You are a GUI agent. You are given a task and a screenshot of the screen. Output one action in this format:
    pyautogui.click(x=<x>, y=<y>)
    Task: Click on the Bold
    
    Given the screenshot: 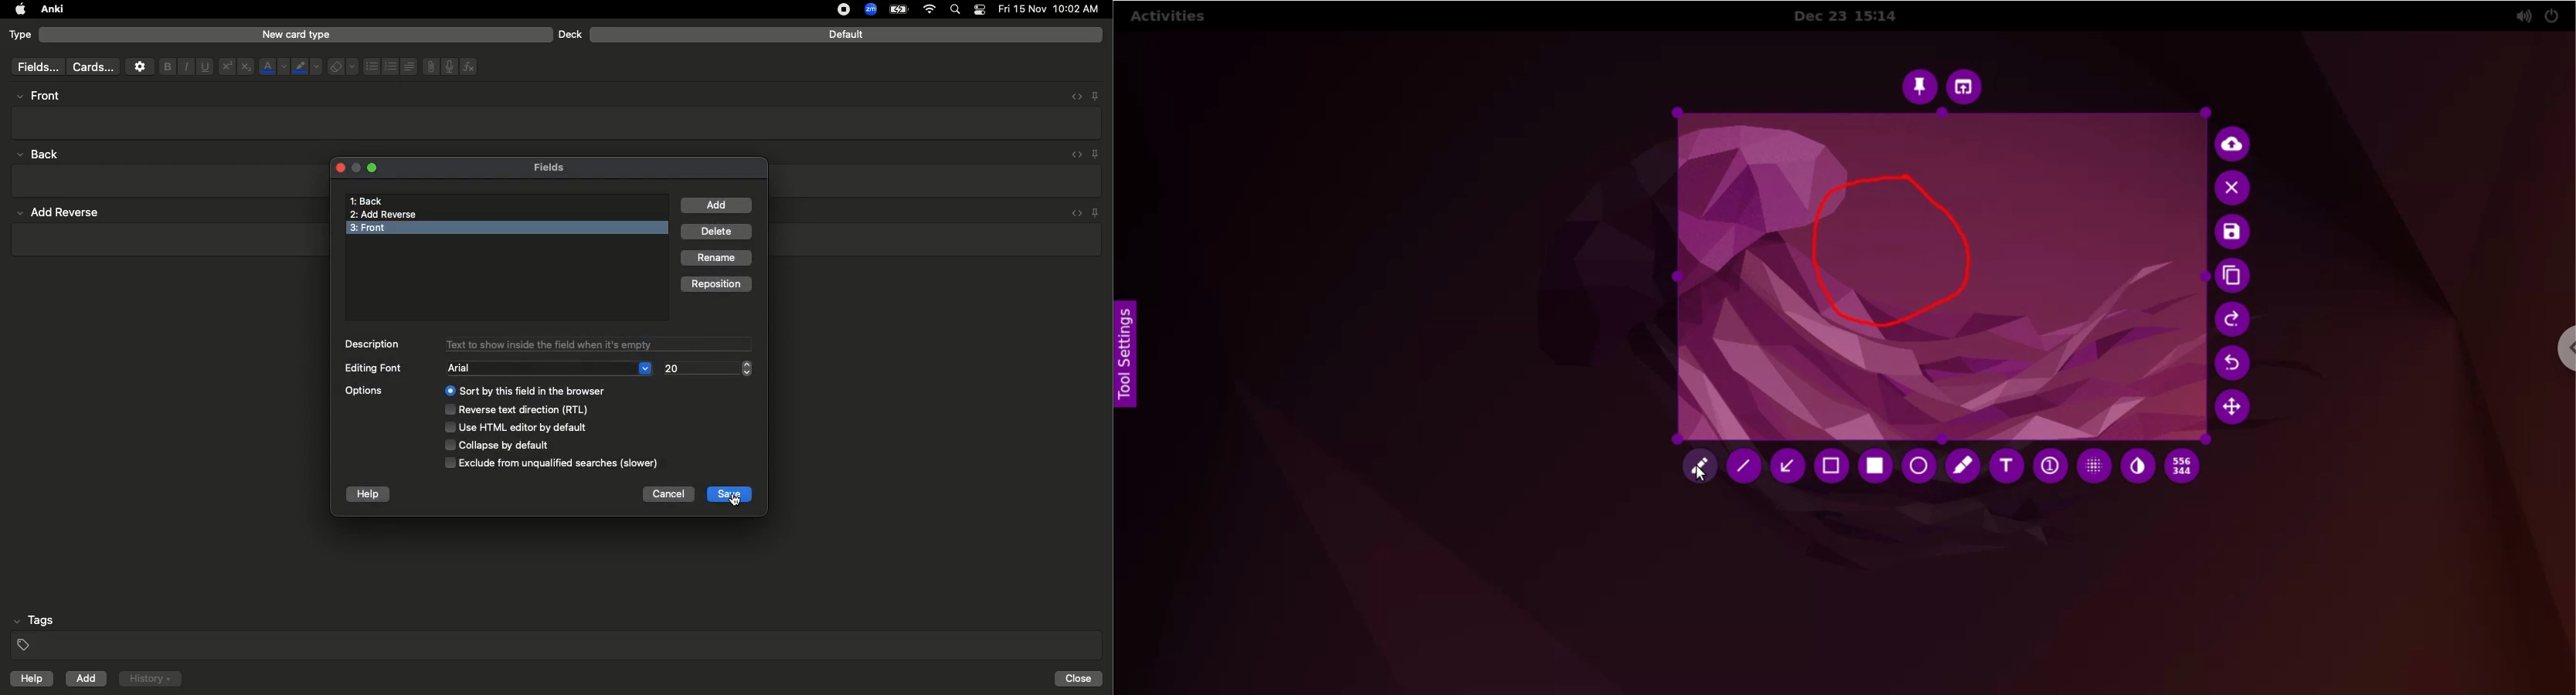 What is the action you would take?
    pyautogui.click(x=166, y=66)
    